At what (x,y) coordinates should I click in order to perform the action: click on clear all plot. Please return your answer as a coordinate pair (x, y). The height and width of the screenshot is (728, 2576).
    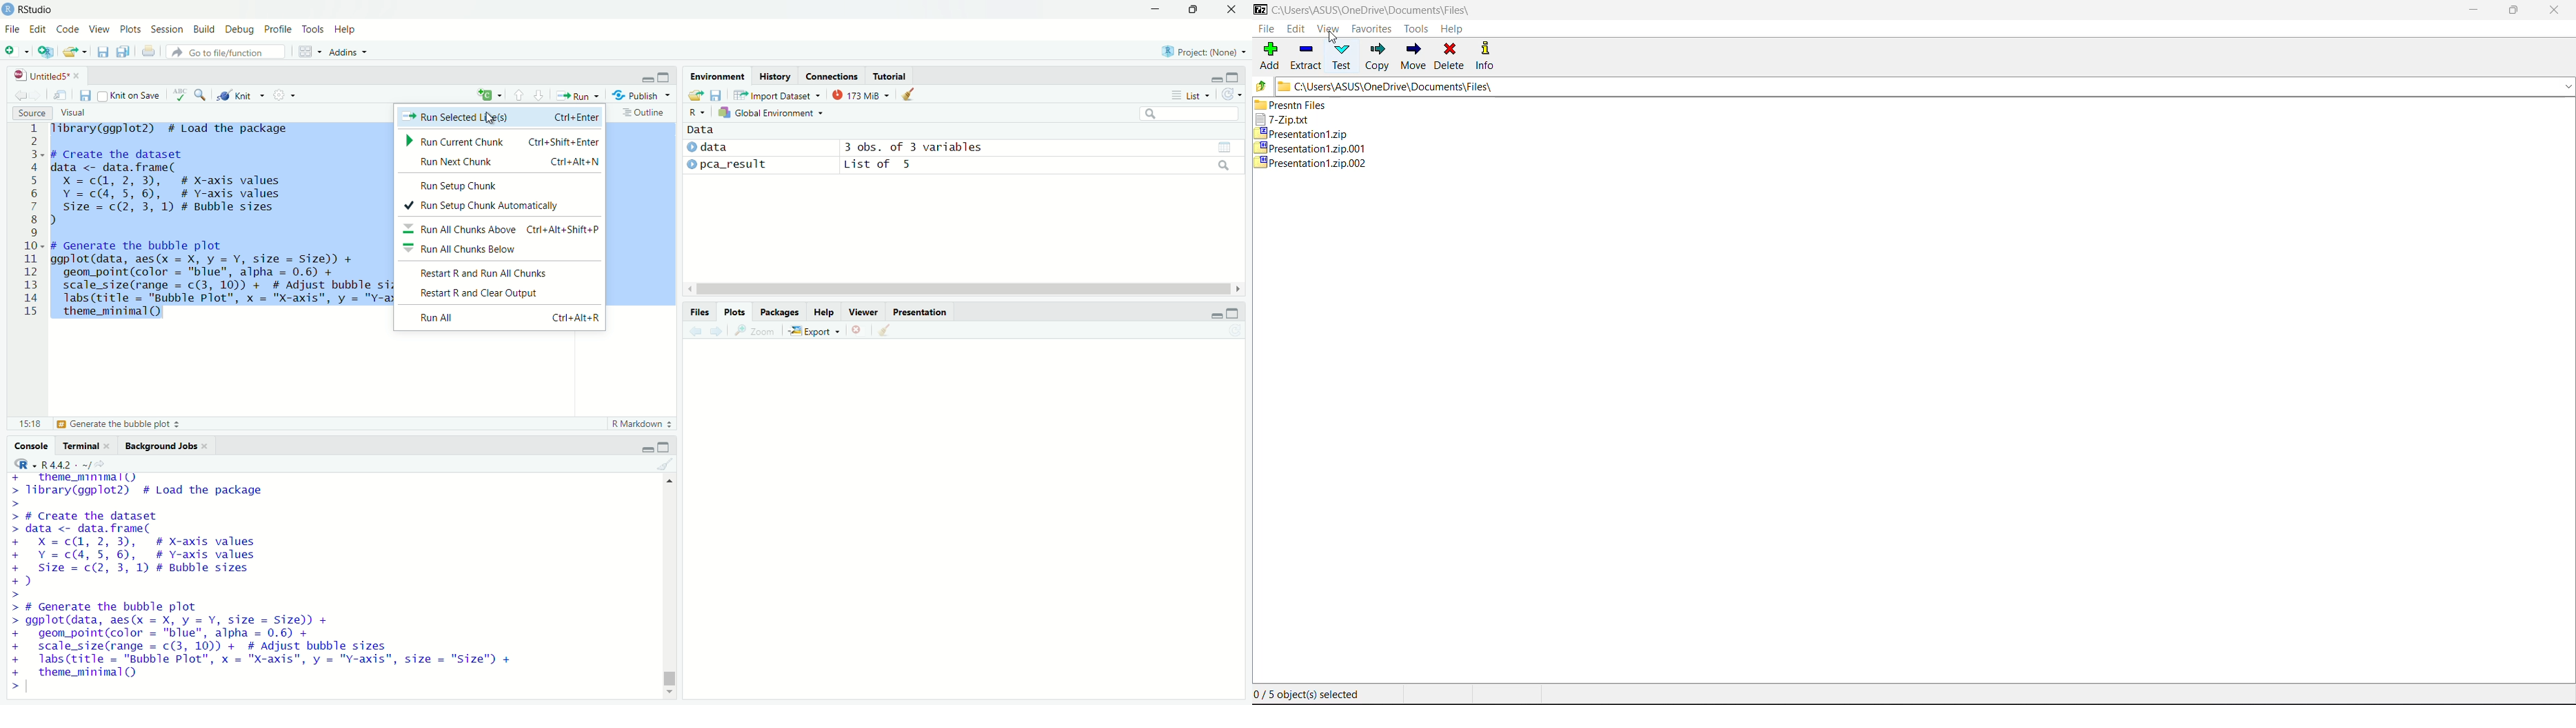
    Looking at the image, I should click on (886, 330).